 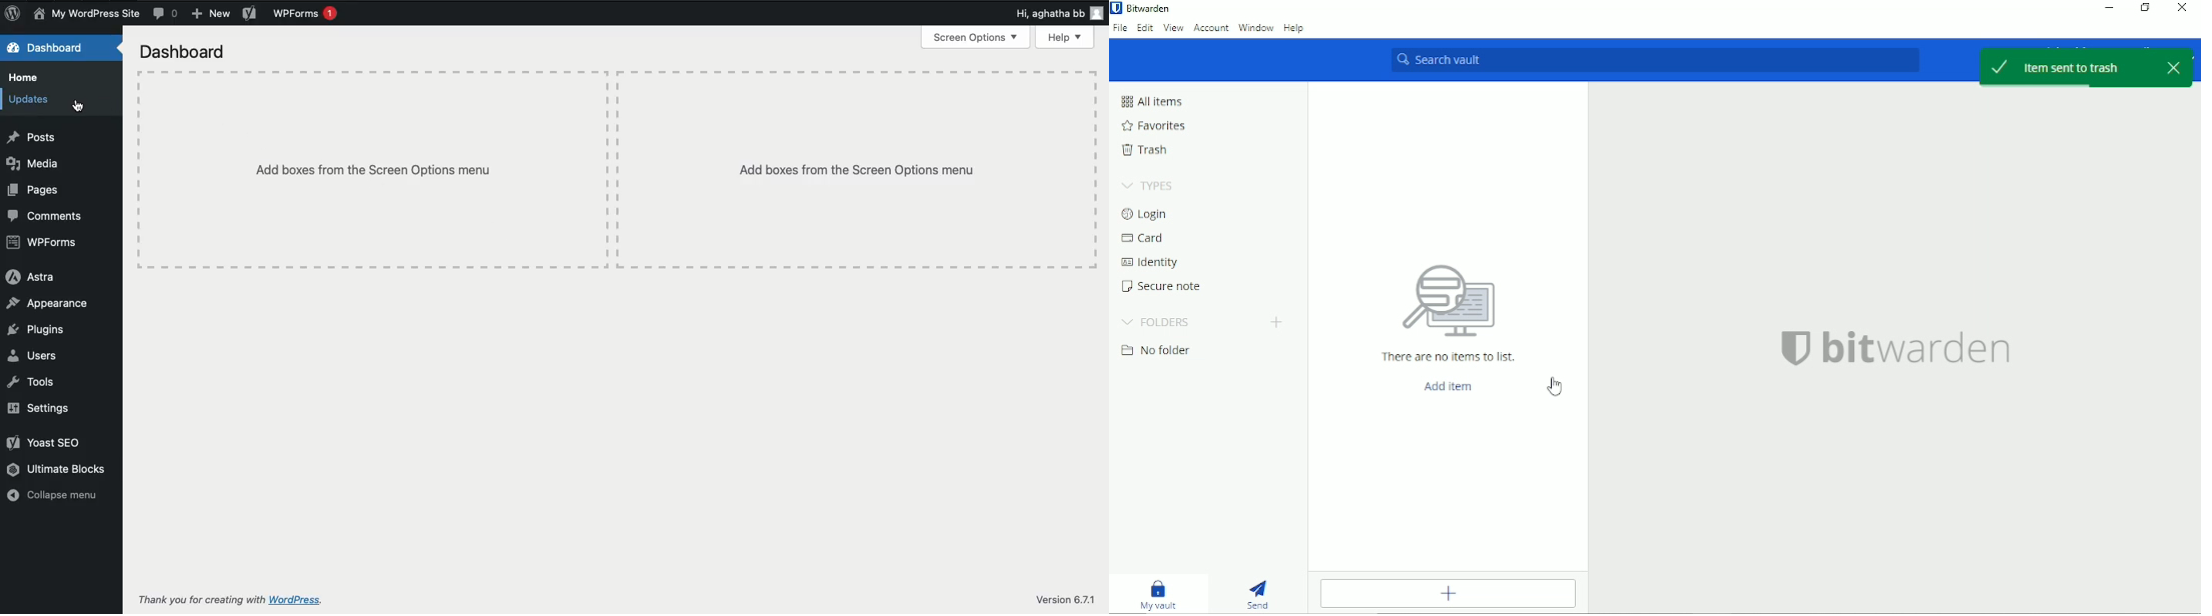 I want to click on Create folder, so click(x=1278, y=322).